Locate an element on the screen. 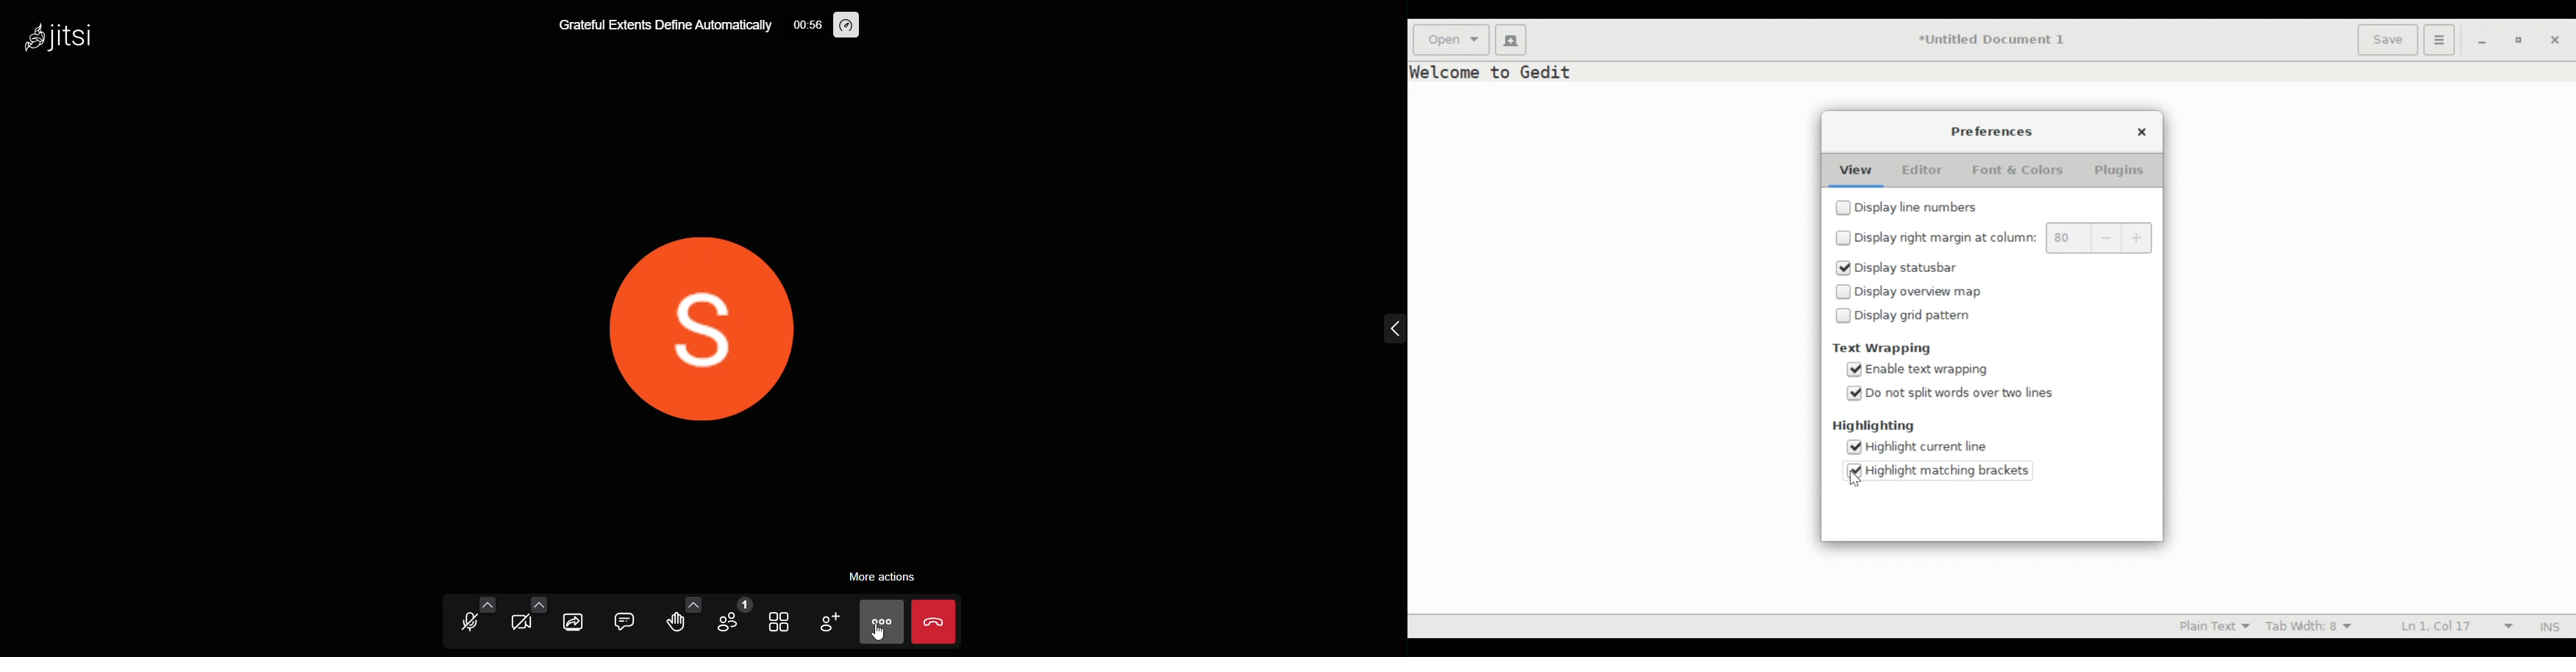  Margin value is located at coordinates (2066, 238).